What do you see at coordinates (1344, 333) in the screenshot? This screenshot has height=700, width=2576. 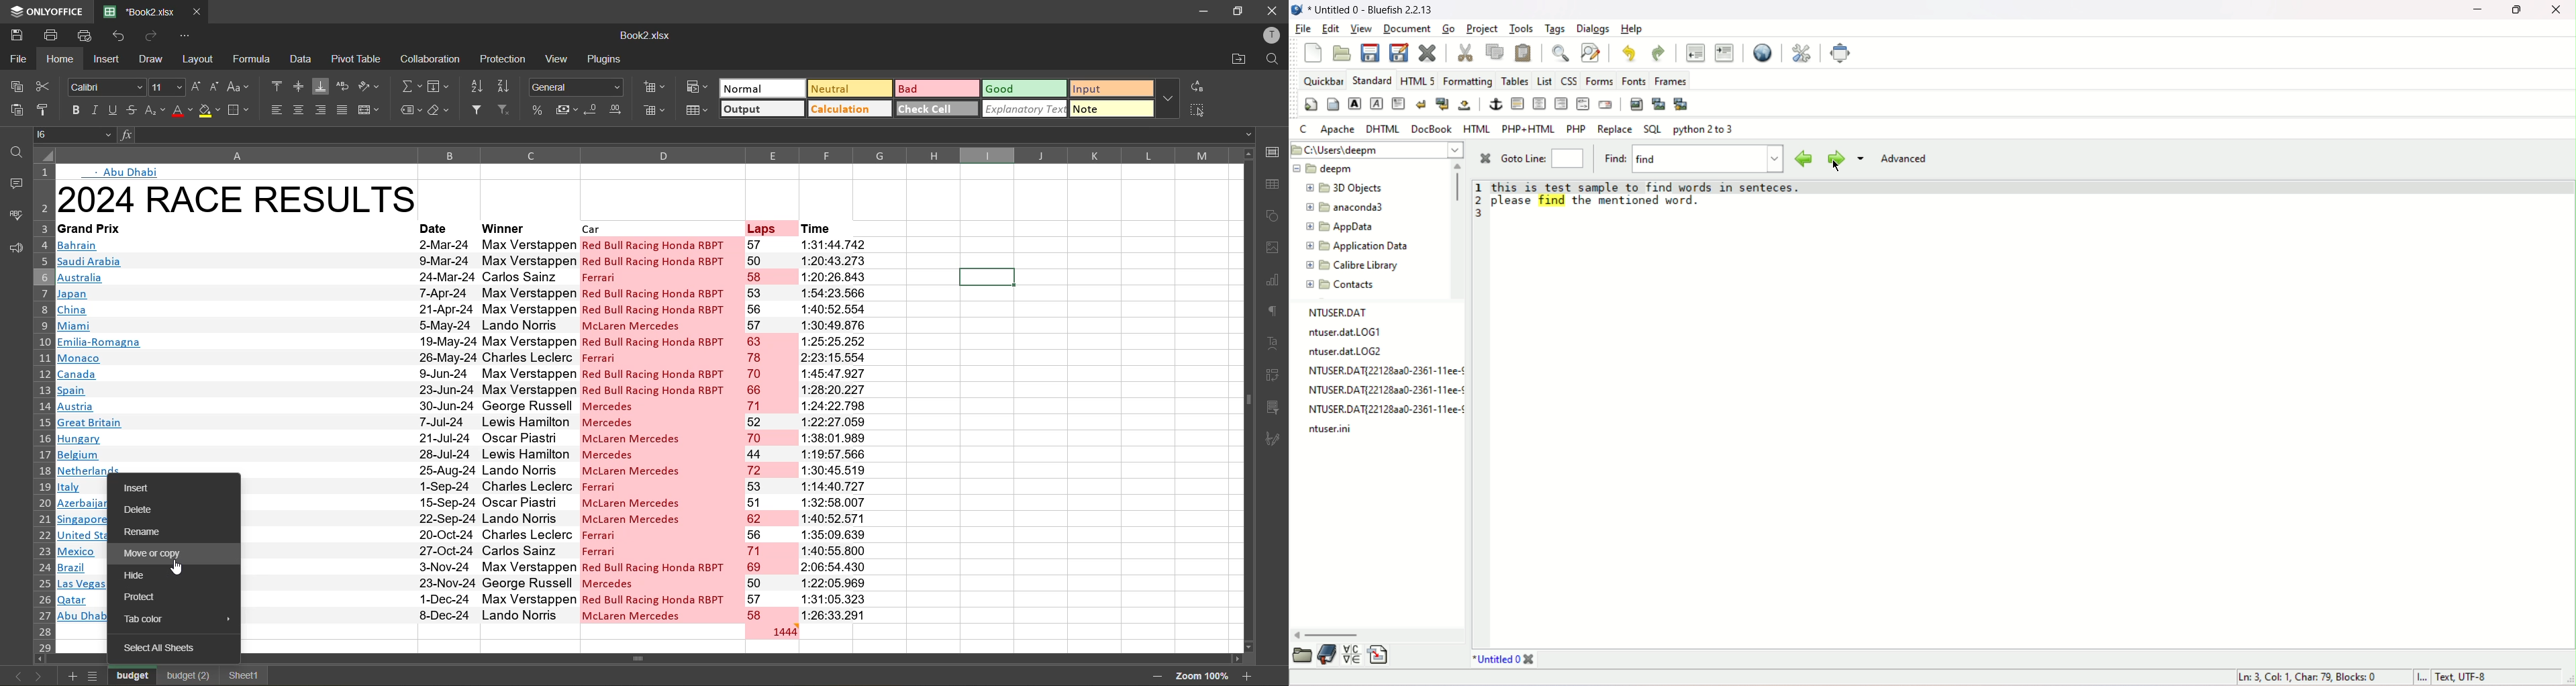 I see `ntuser.dat.LOG1` at bounding box center [1344, 333].